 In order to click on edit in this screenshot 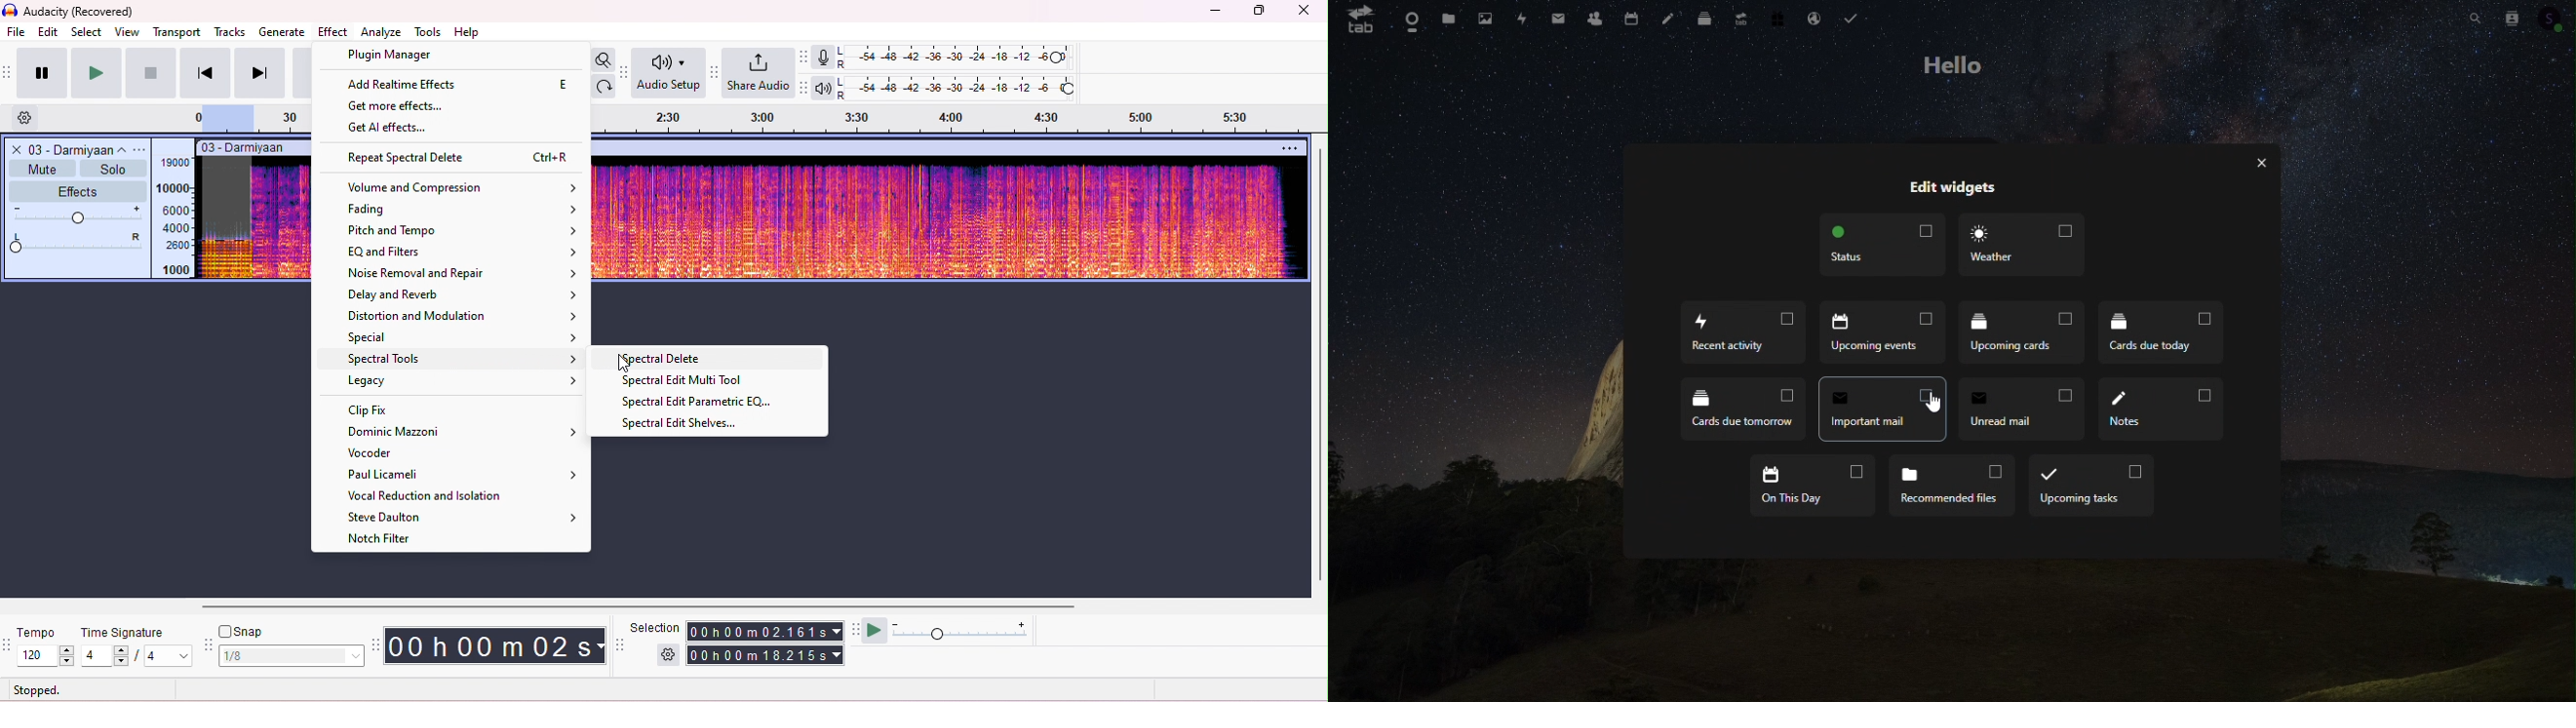, I will do `click(49, 33)`.